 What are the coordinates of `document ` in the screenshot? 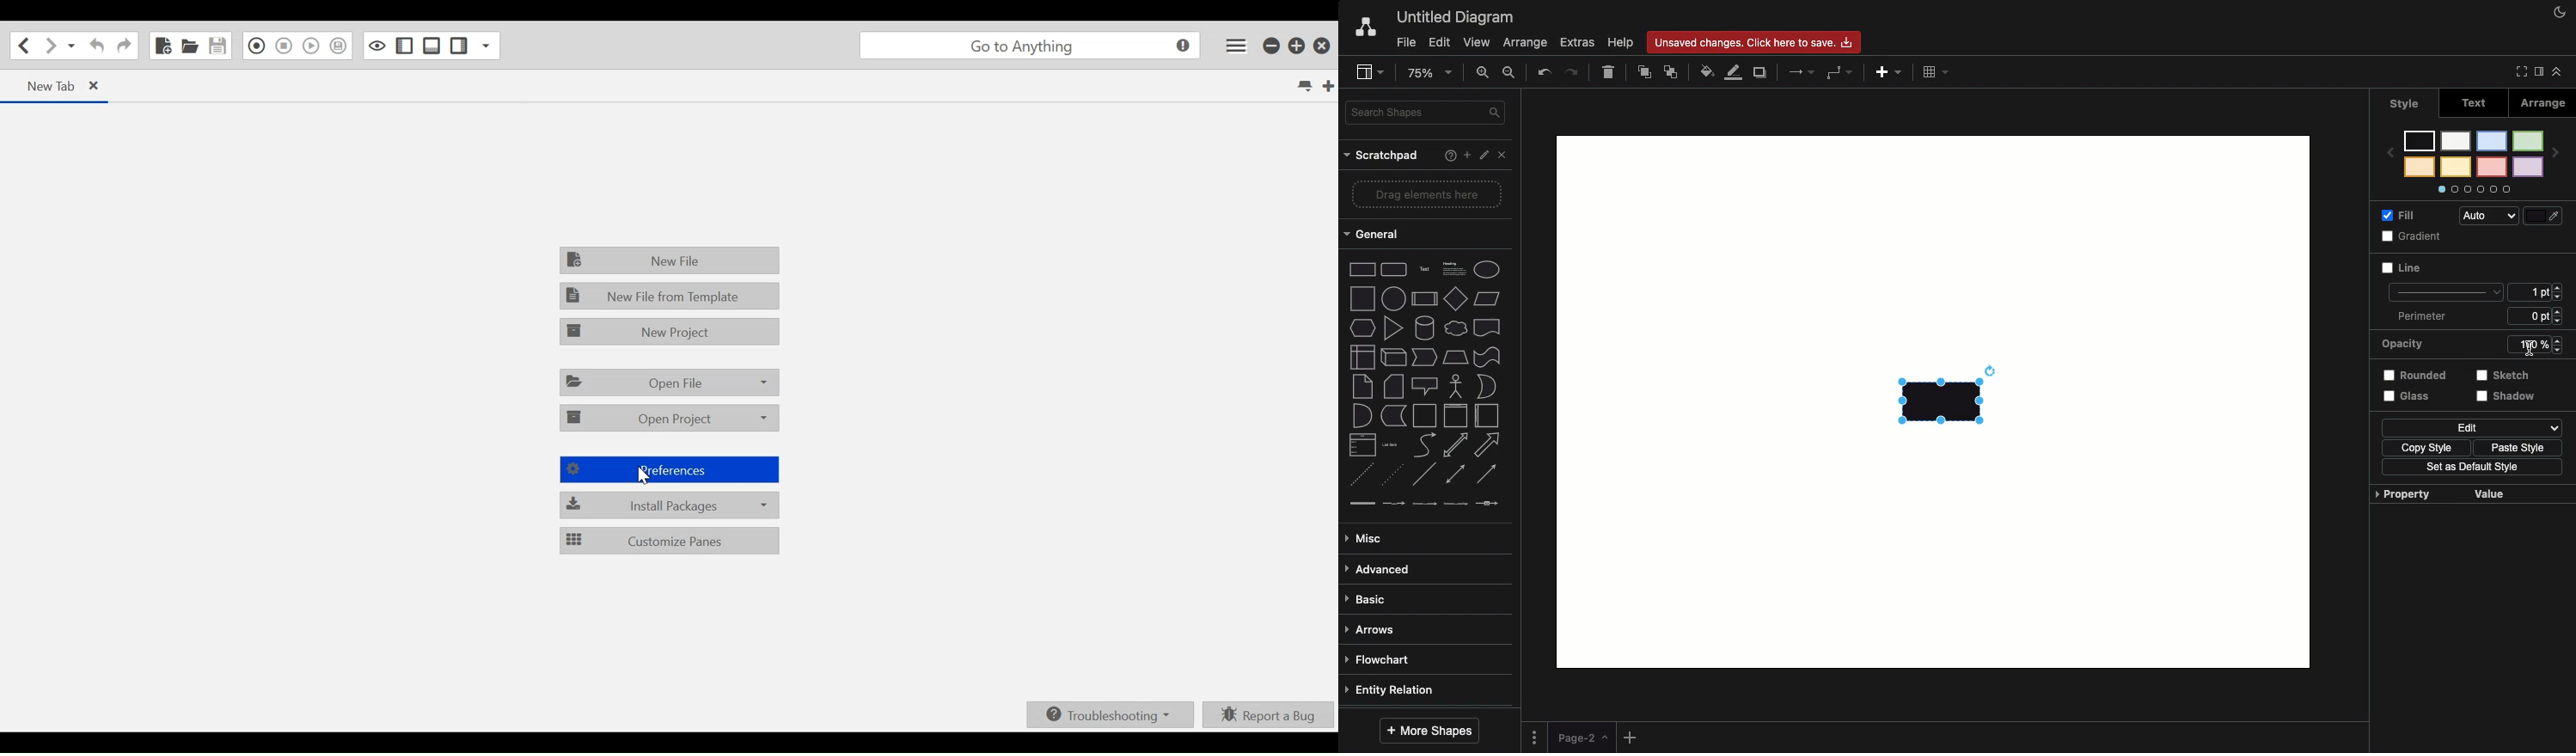 It's located at (1487, 328).